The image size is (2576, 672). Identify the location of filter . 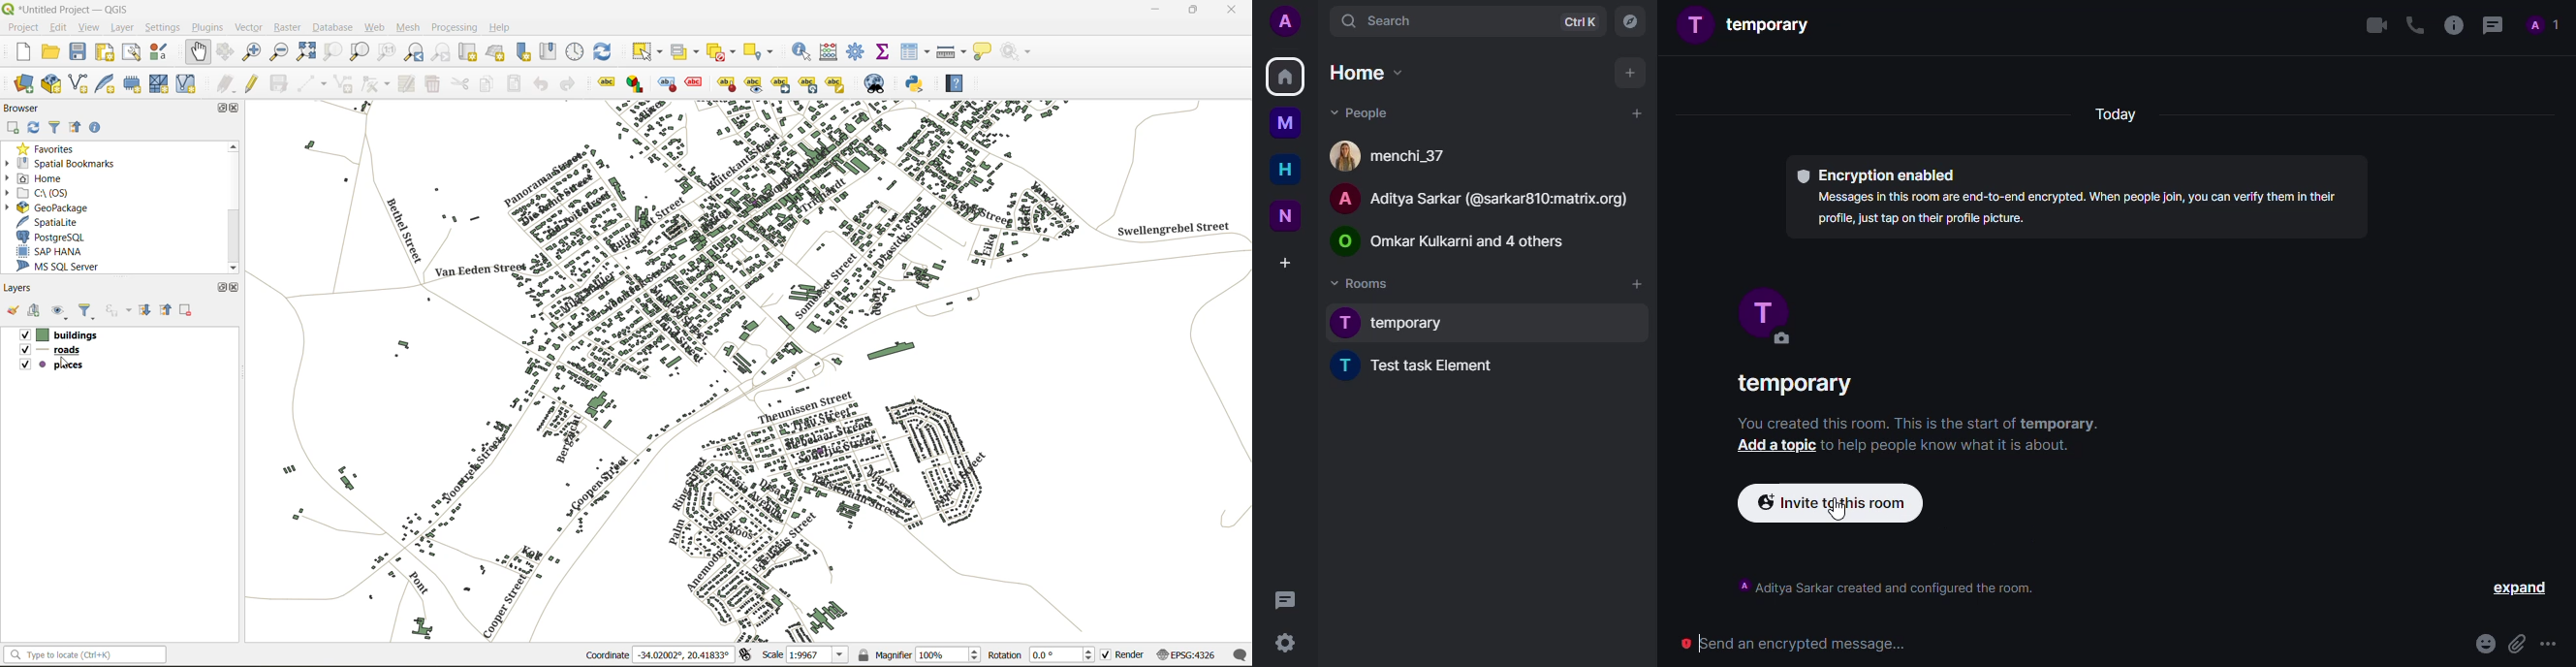
(88, 312).